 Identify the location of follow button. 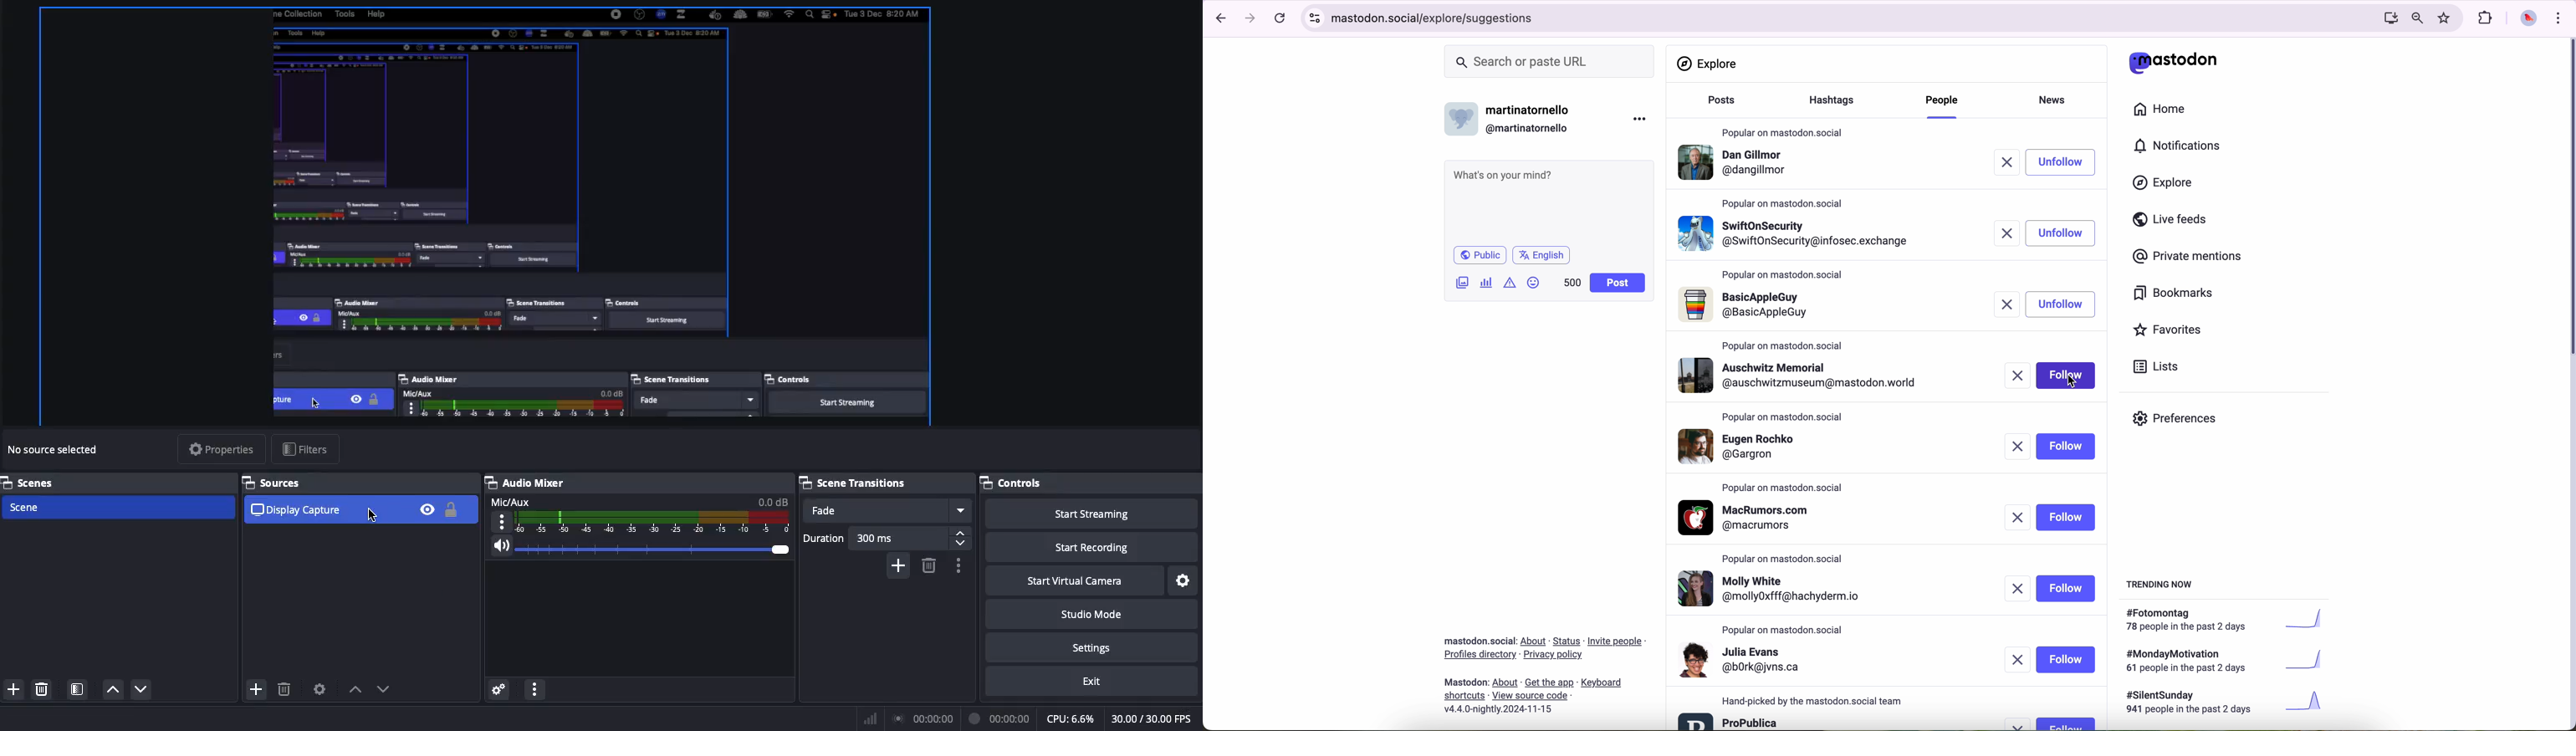
(2067, 659).